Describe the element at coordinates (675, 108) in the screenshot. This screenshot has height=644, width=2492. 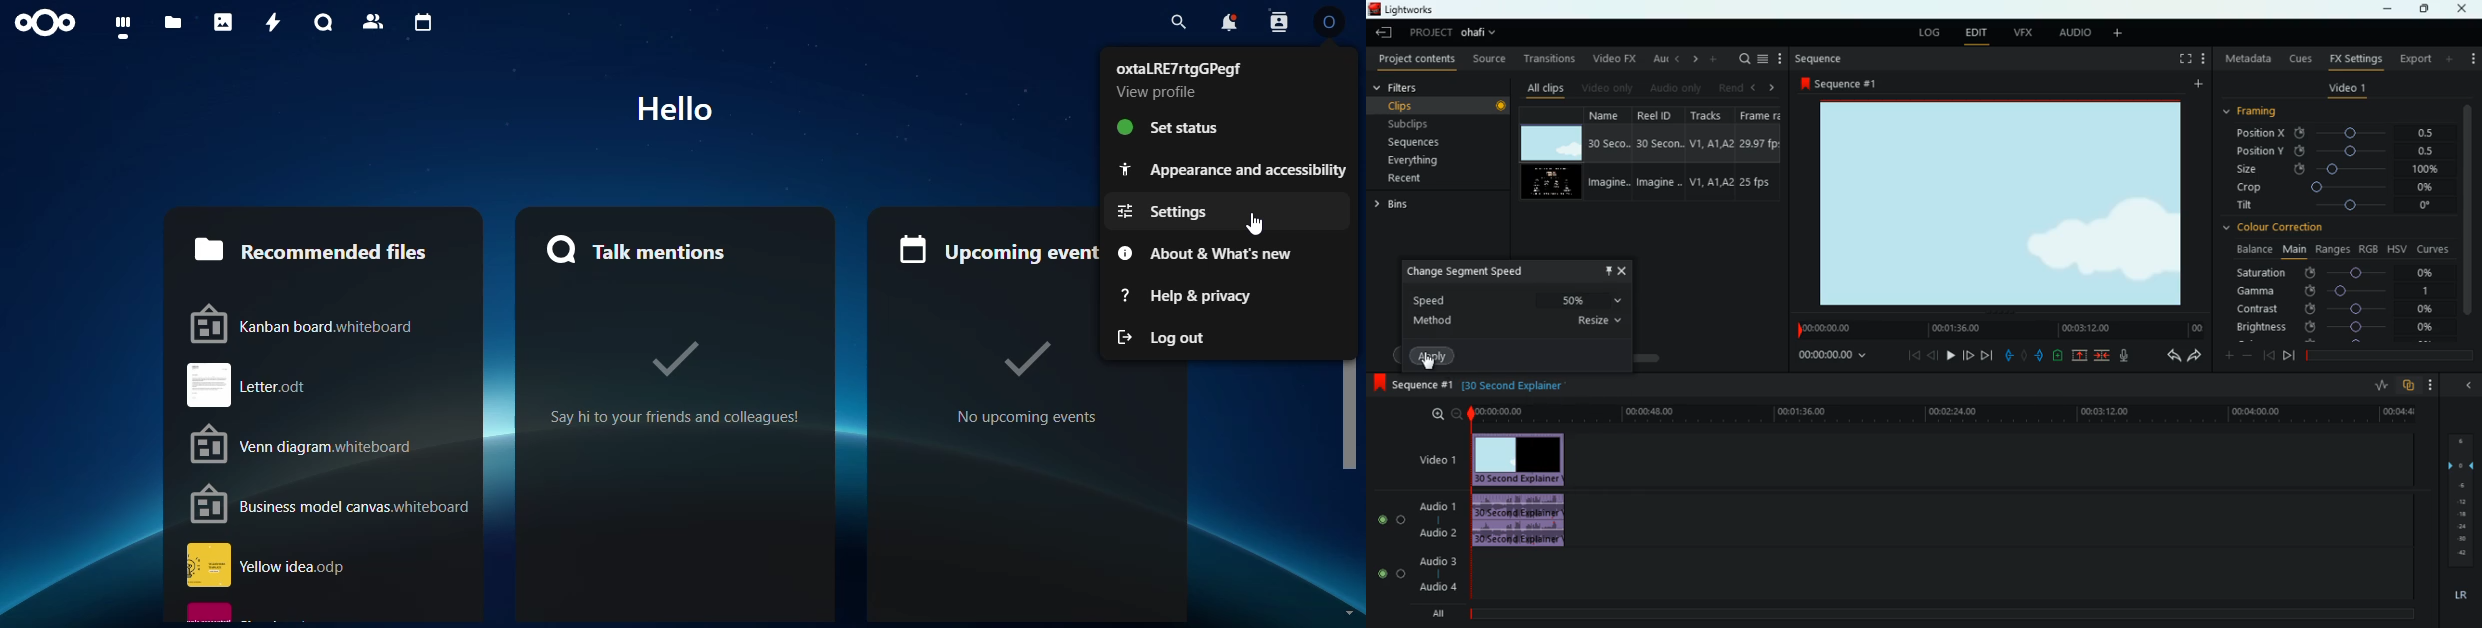
I see `hello` at that location.